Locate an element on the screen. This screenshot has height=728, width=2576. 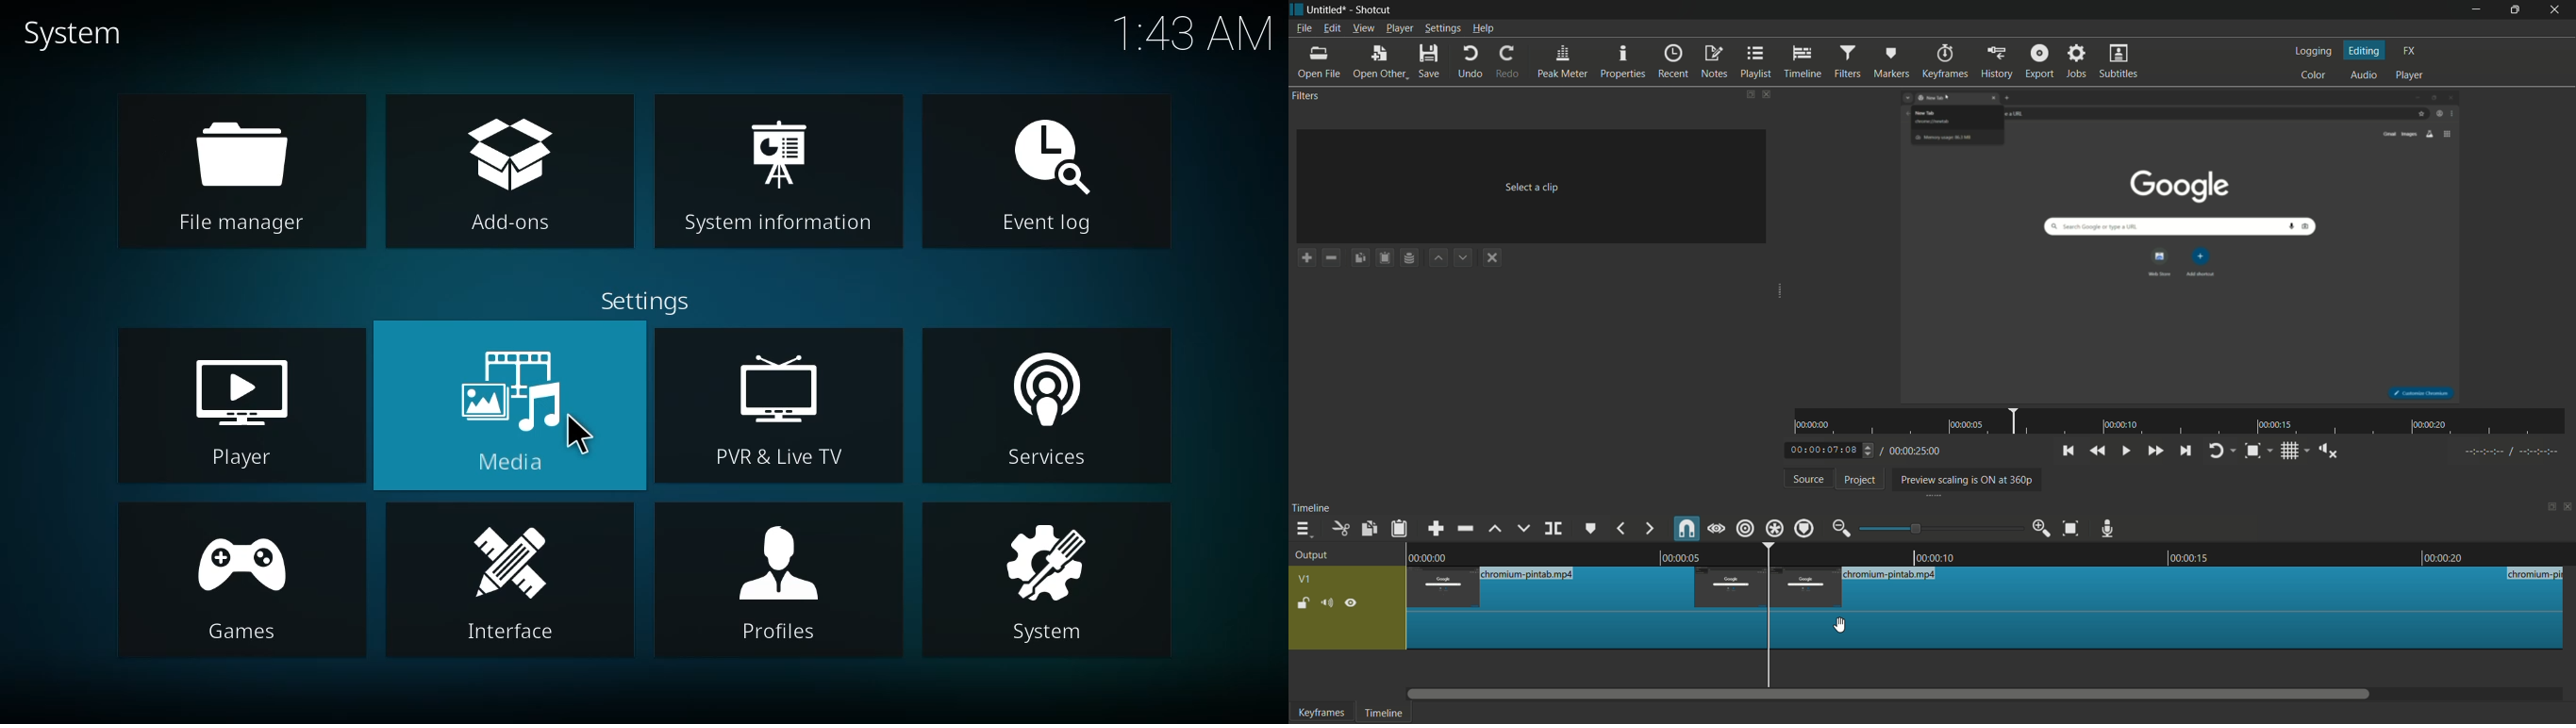
interface is located at coordinates (507, 582).